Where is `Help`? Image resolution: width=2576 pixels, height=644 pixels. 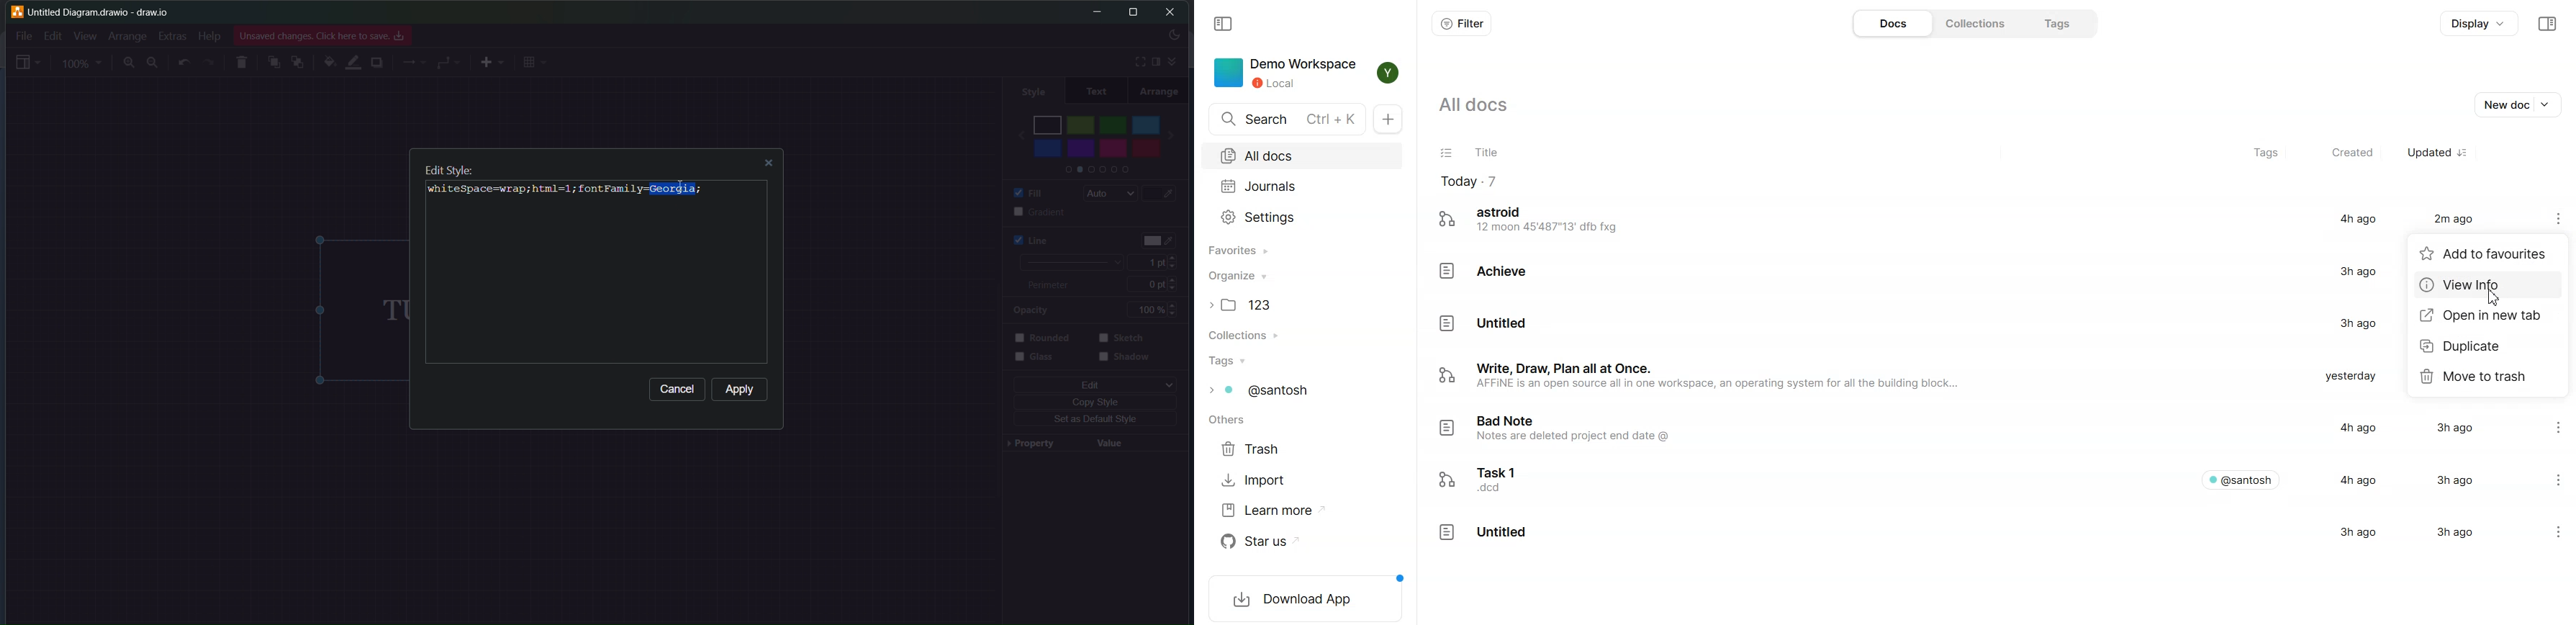 Help is located at coordinates (208, 36).